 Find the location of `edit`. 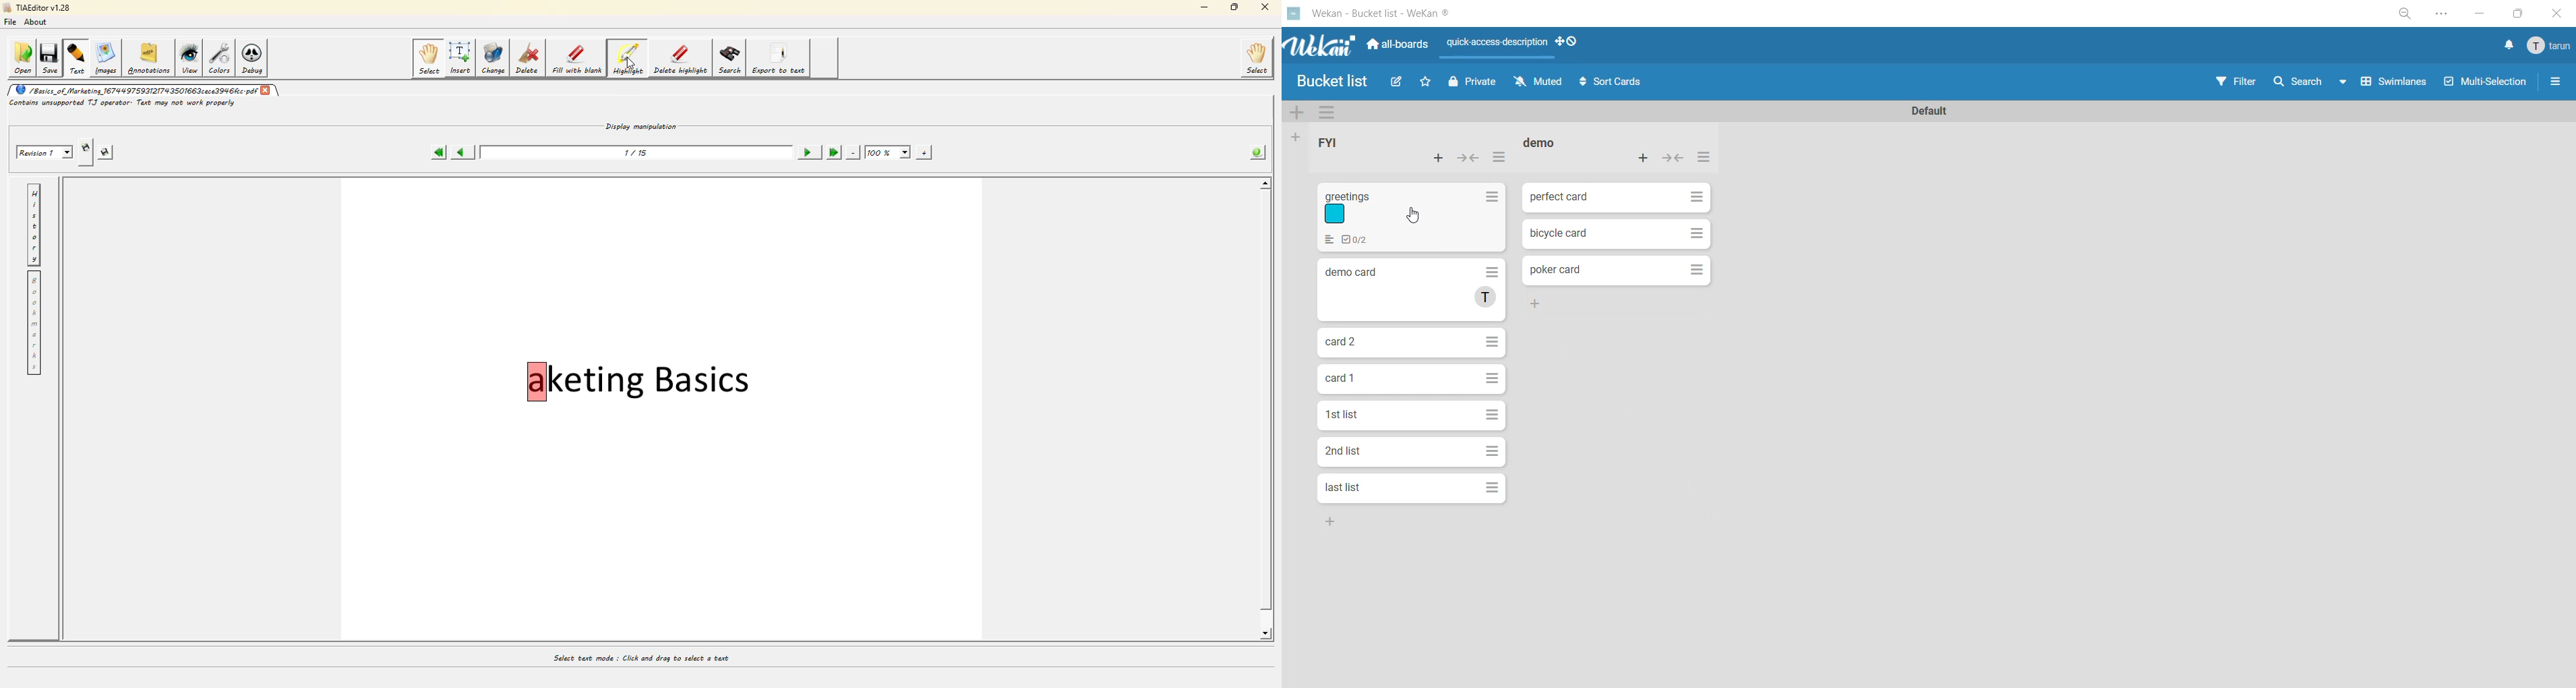

edit is located at coordinates (1397, 82).